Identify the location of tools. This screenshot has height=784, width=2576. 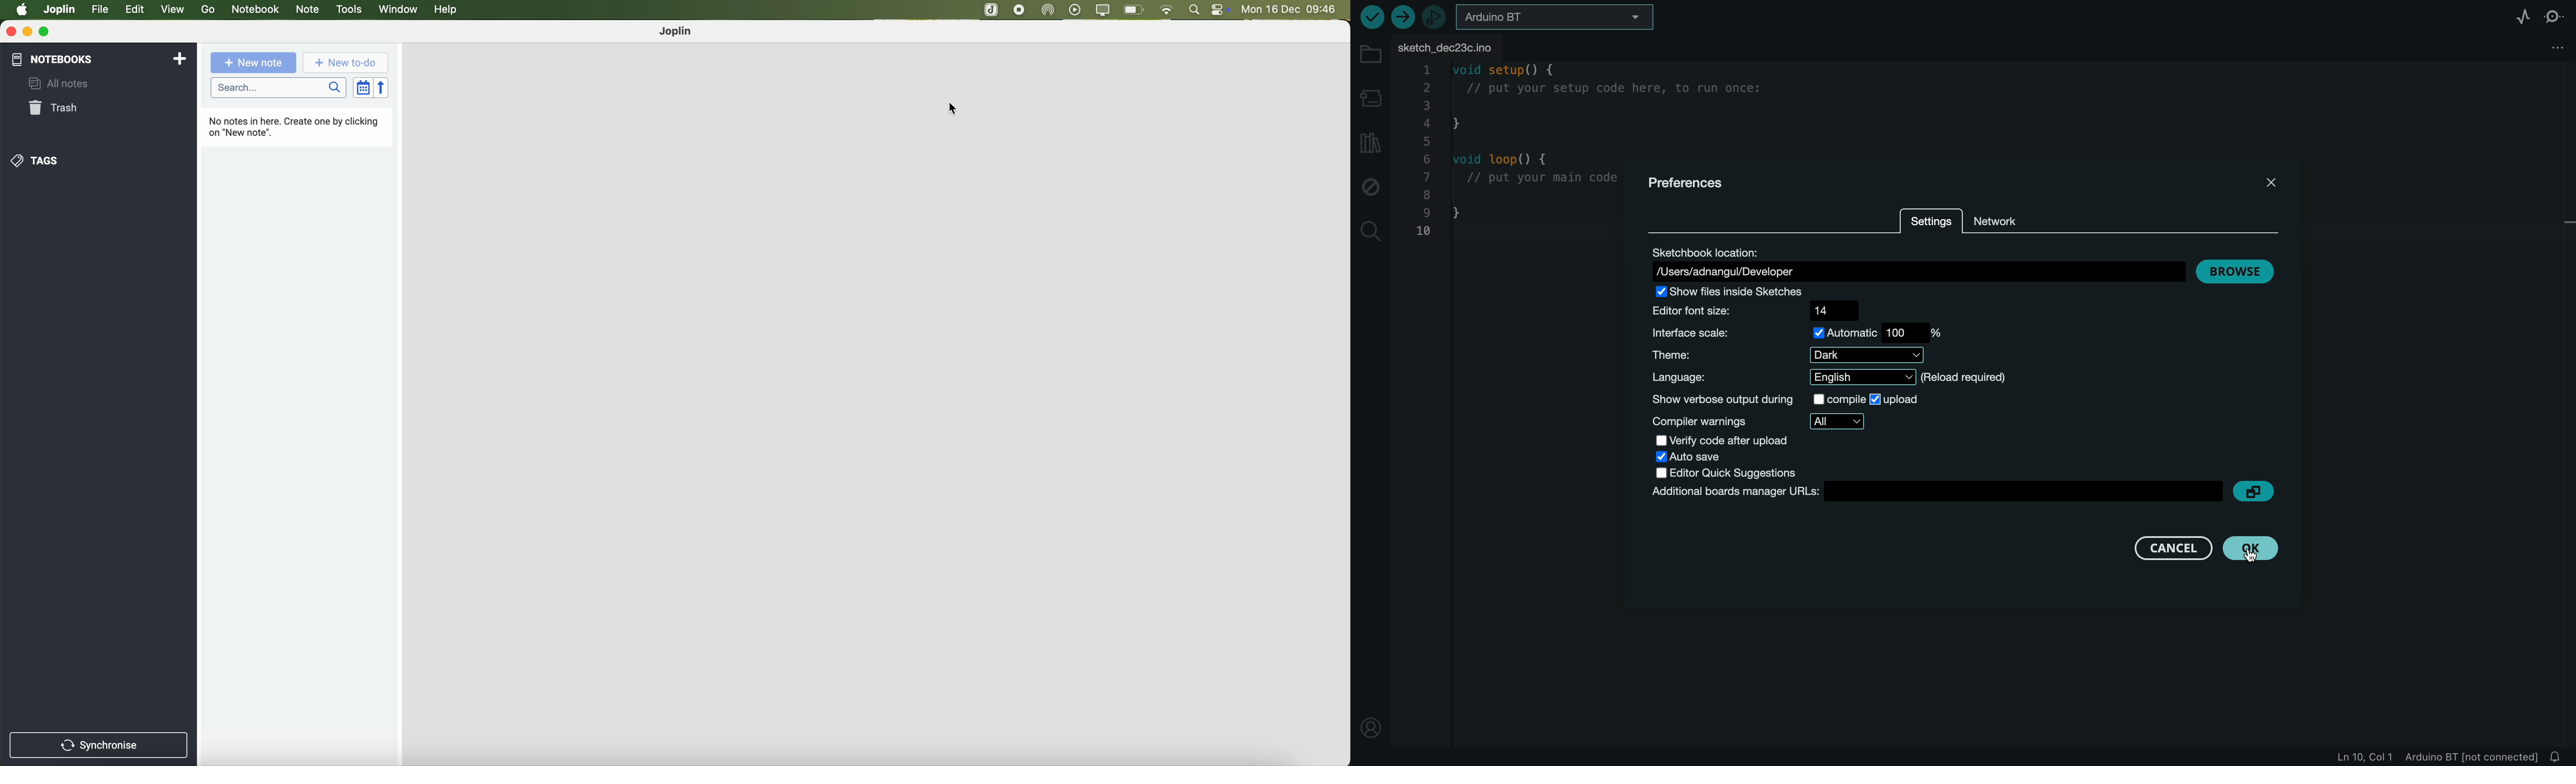
(348, 10).